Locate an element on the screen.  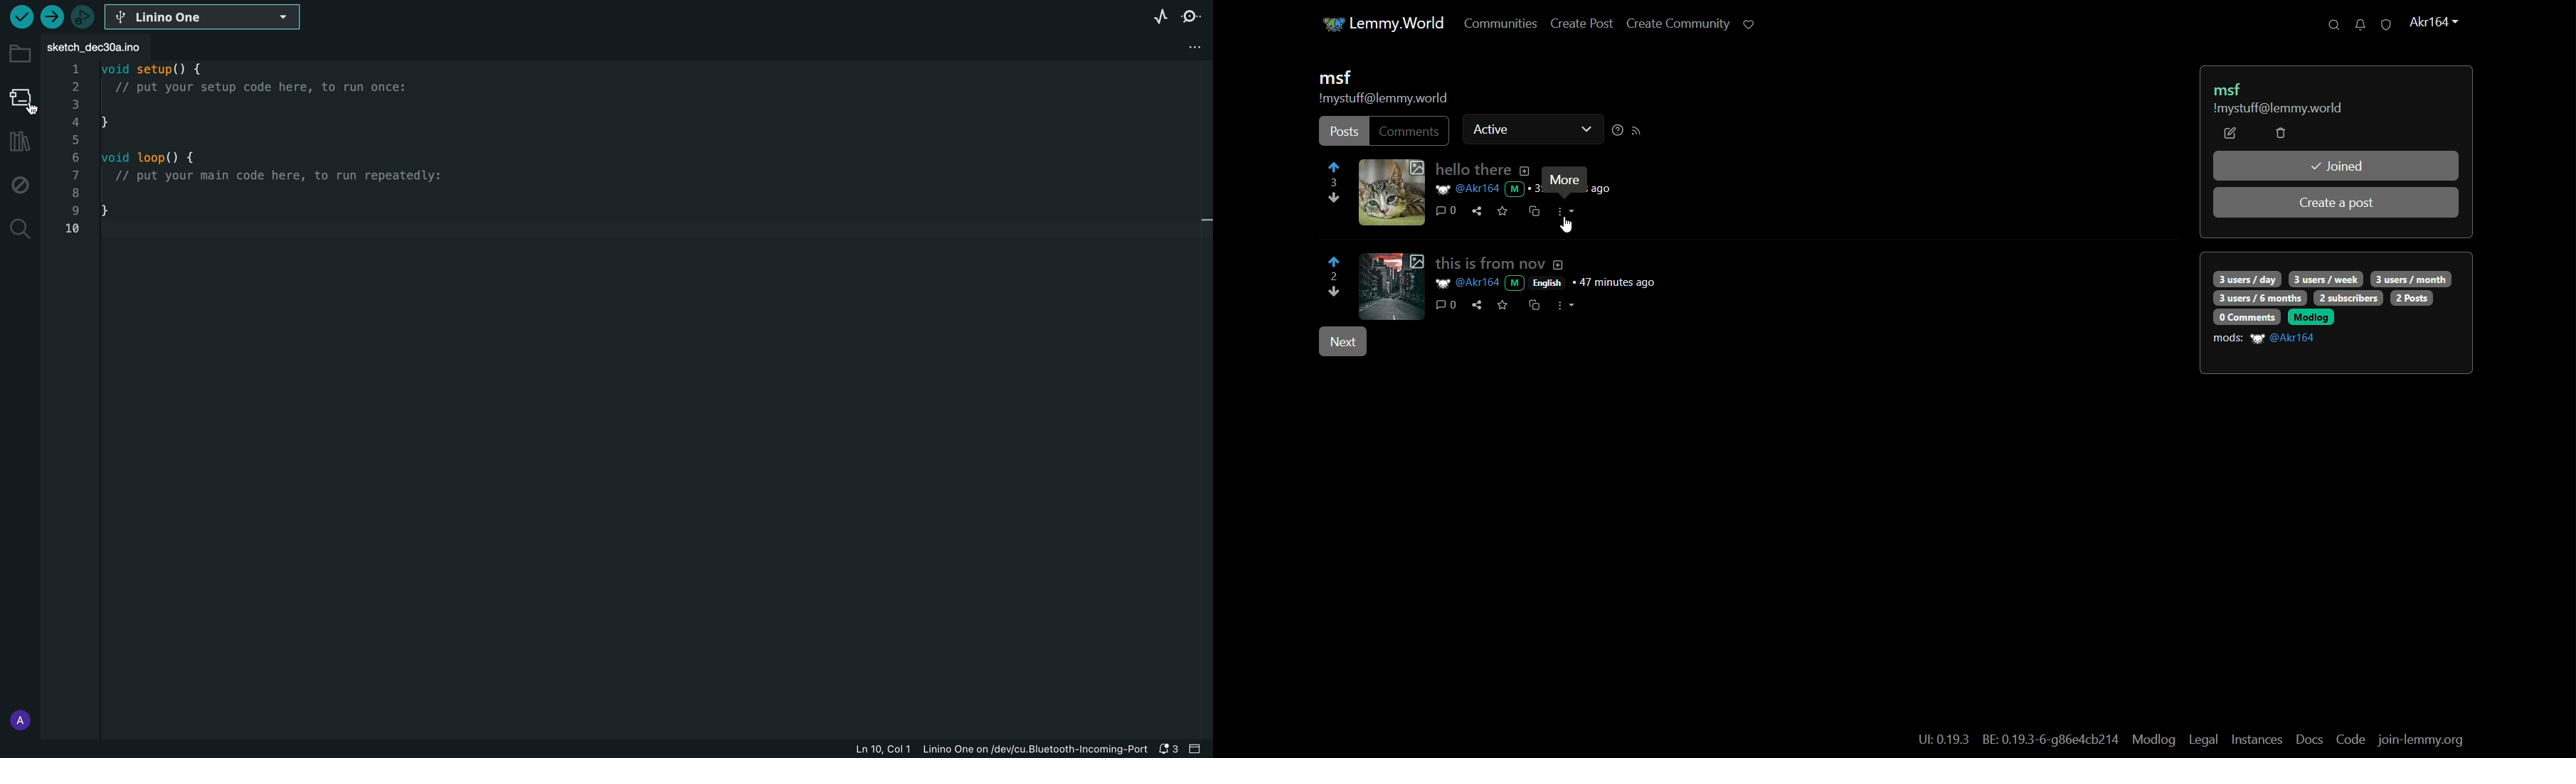
more is located at coordinates (1570, 305).